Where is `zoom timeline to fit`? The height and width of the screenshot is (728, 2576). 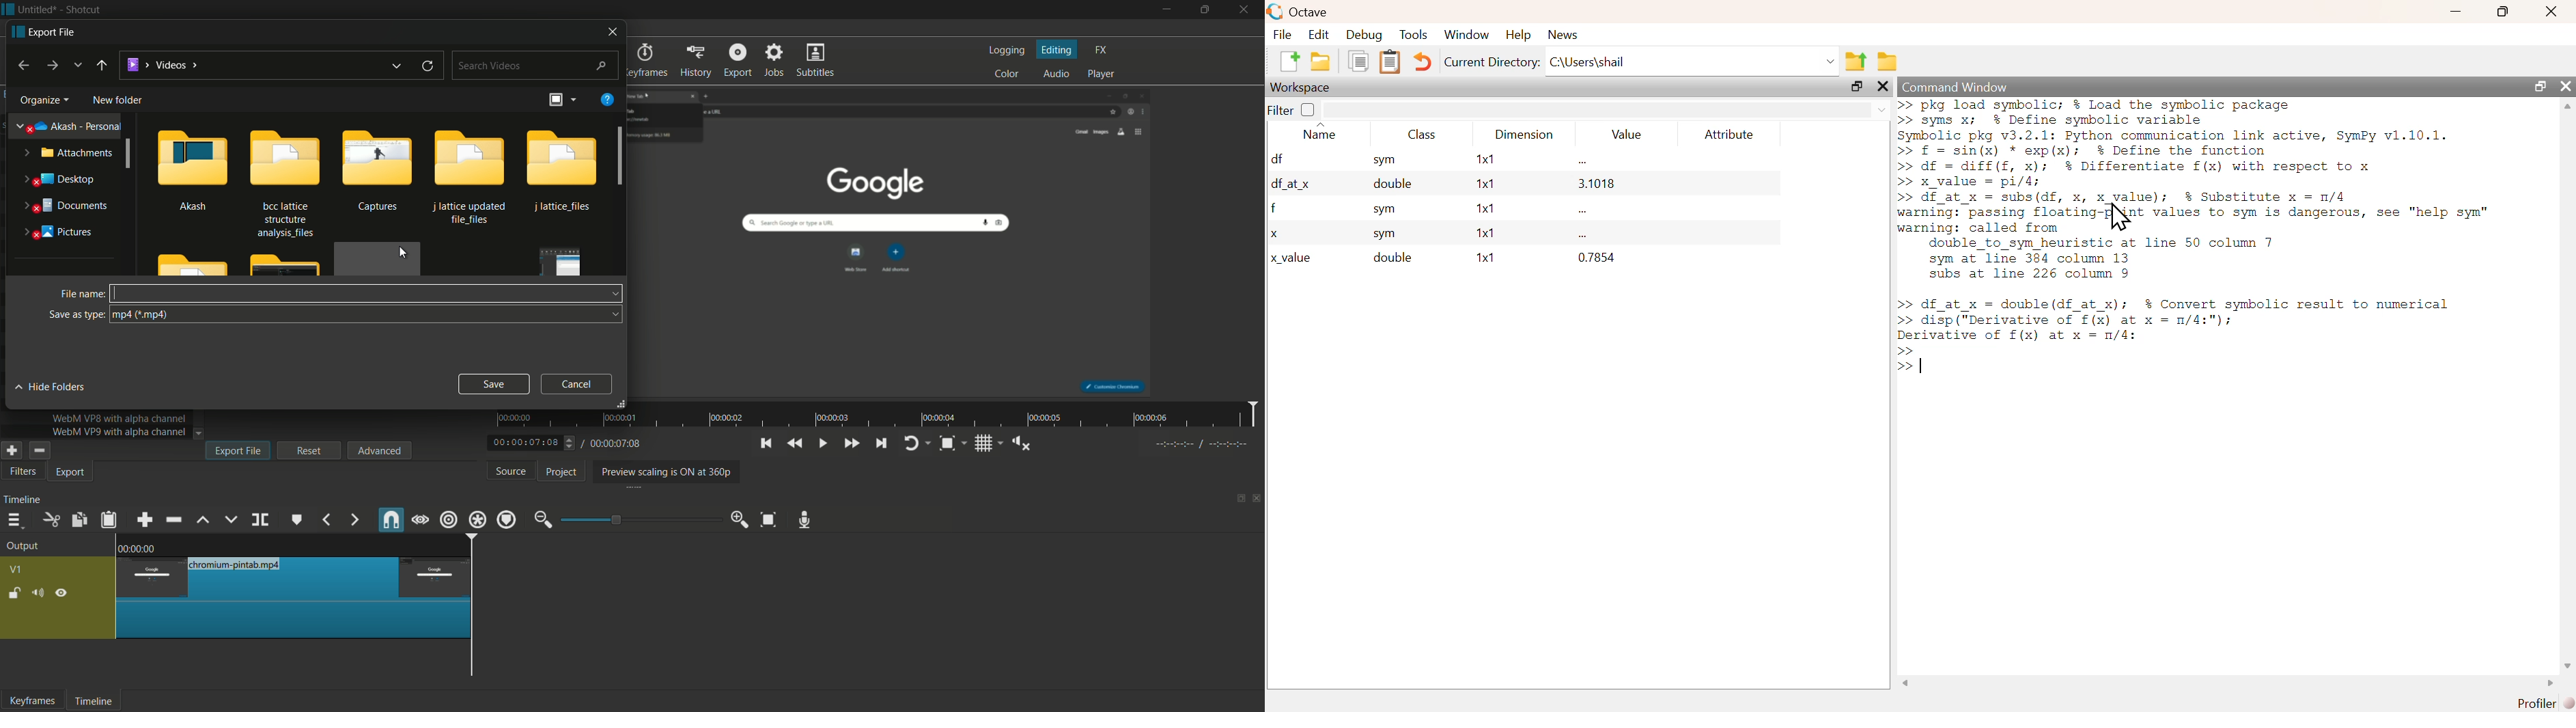
zoom timeline to fit is located at coordinates (772, 519).